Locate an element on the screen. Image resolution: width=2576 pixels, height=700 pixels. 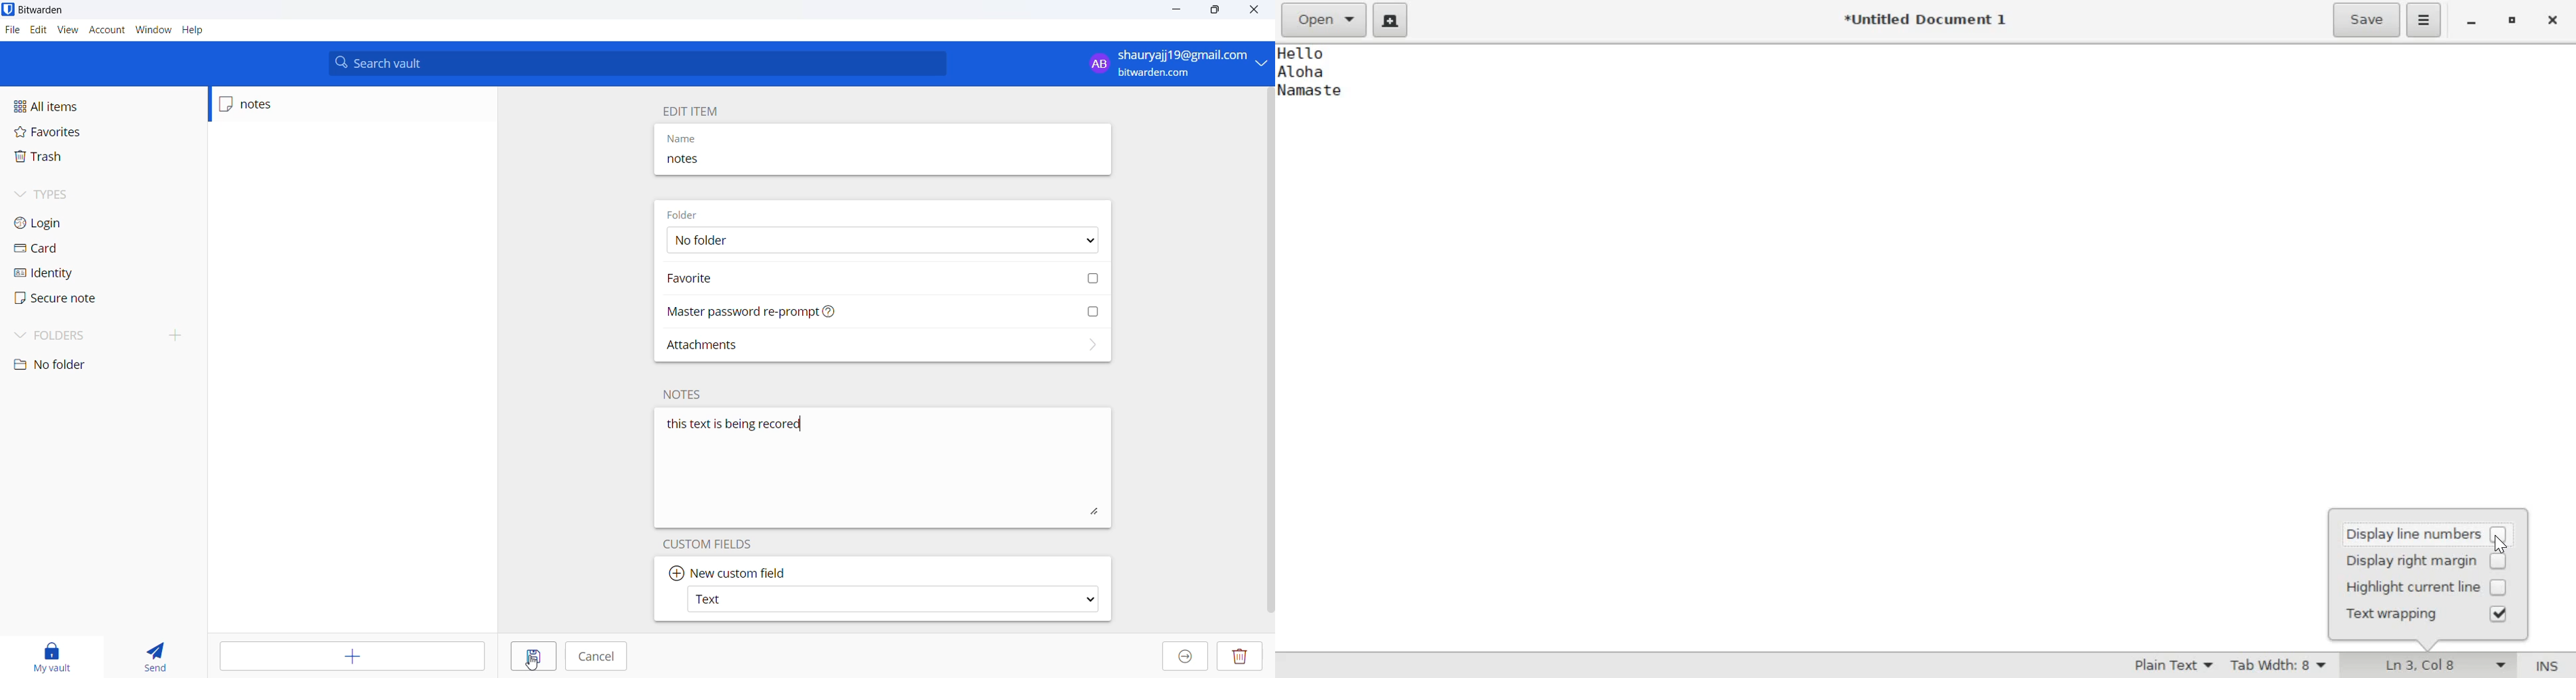
close is located at coordinates (2556, 21).